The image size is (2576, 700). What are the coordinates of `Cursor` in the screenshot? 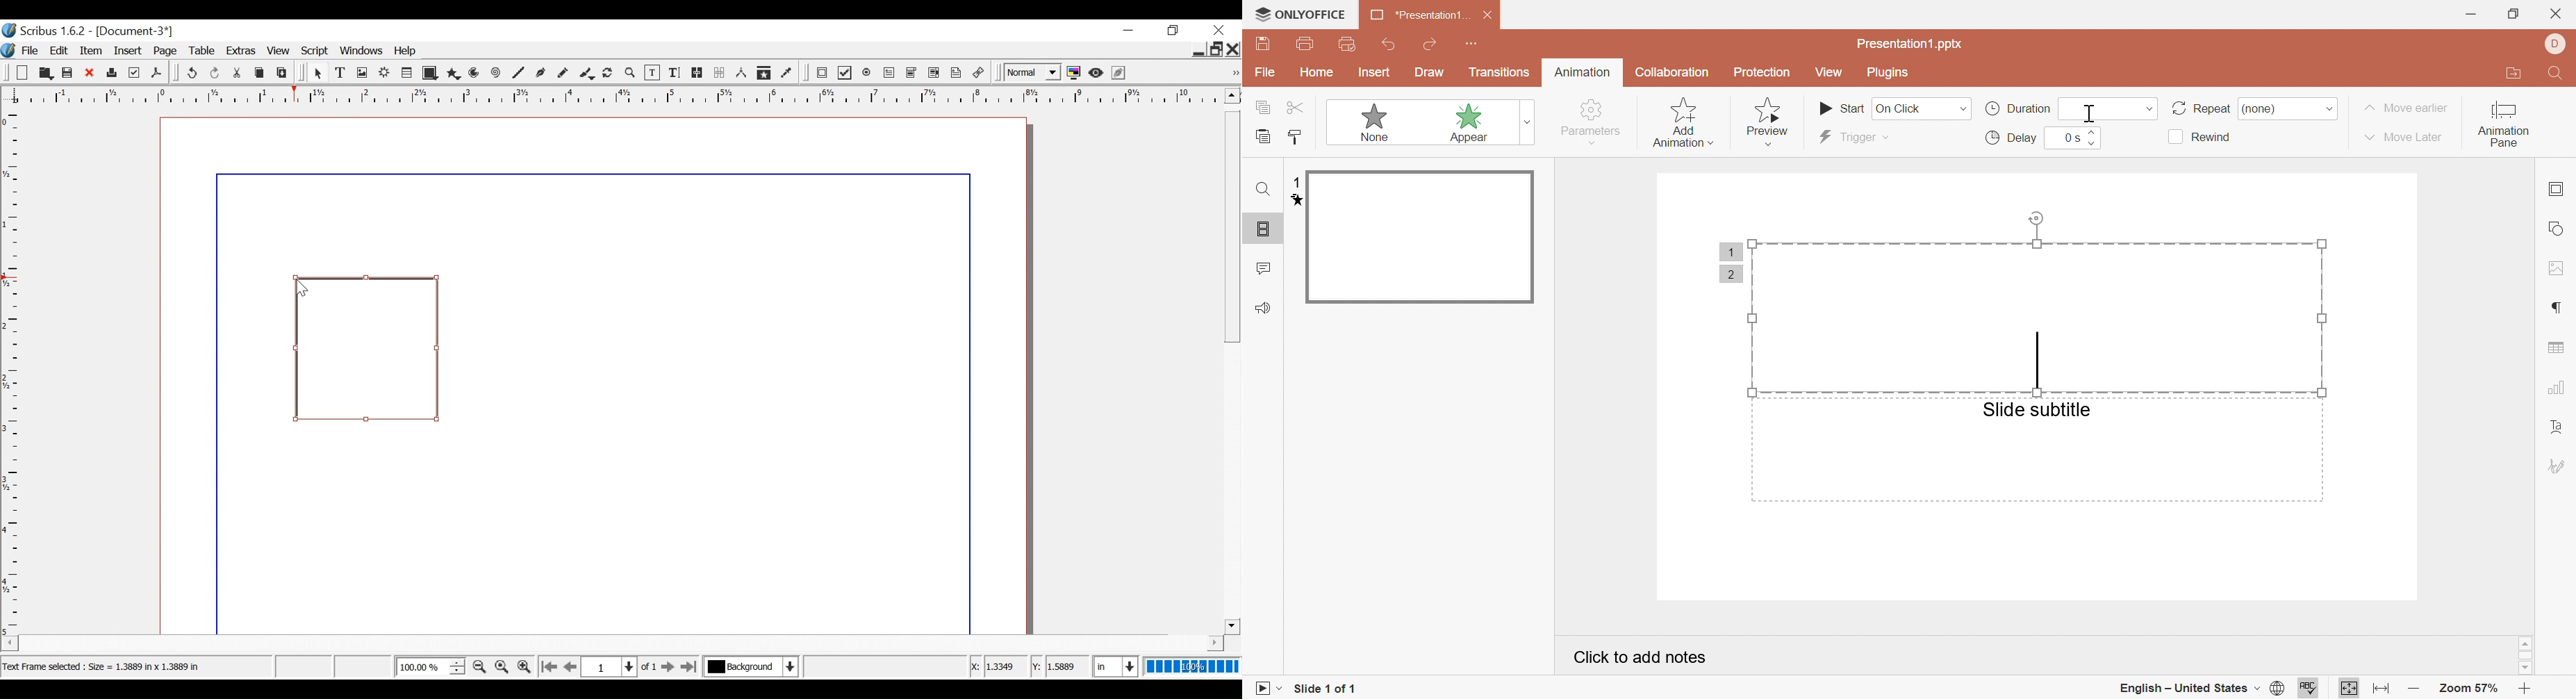 It's located at (302, 288).